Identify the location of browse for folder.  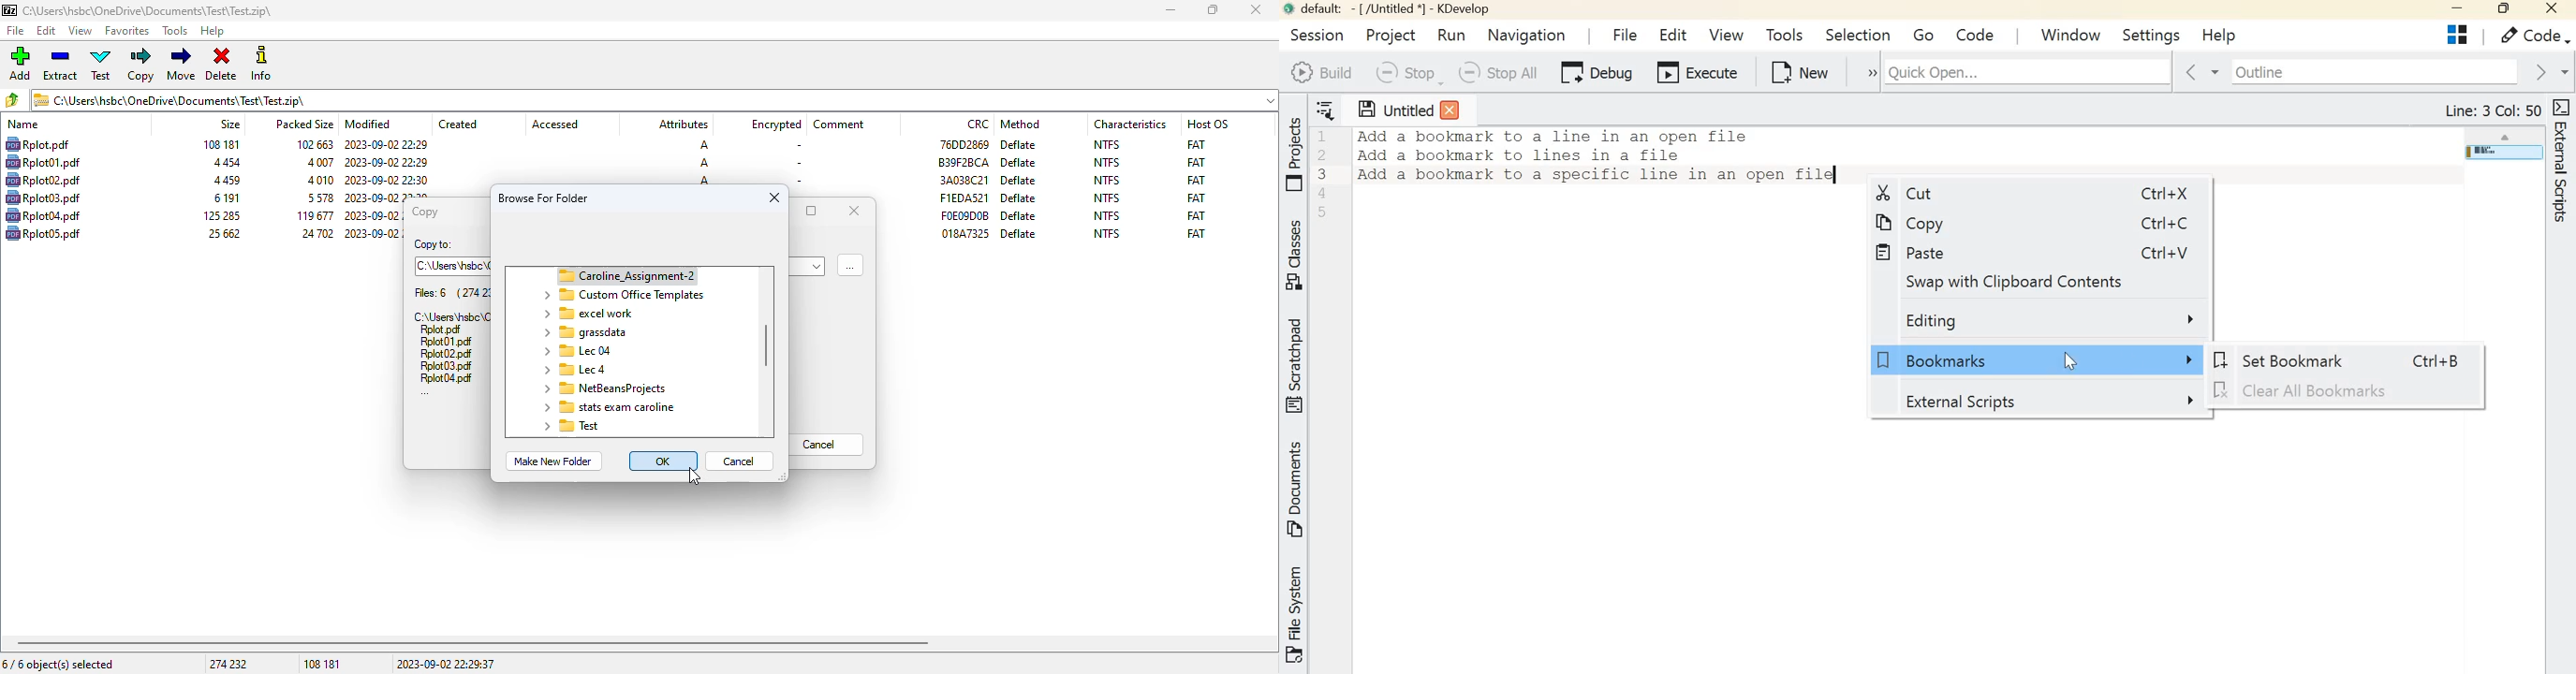
(544, 198).